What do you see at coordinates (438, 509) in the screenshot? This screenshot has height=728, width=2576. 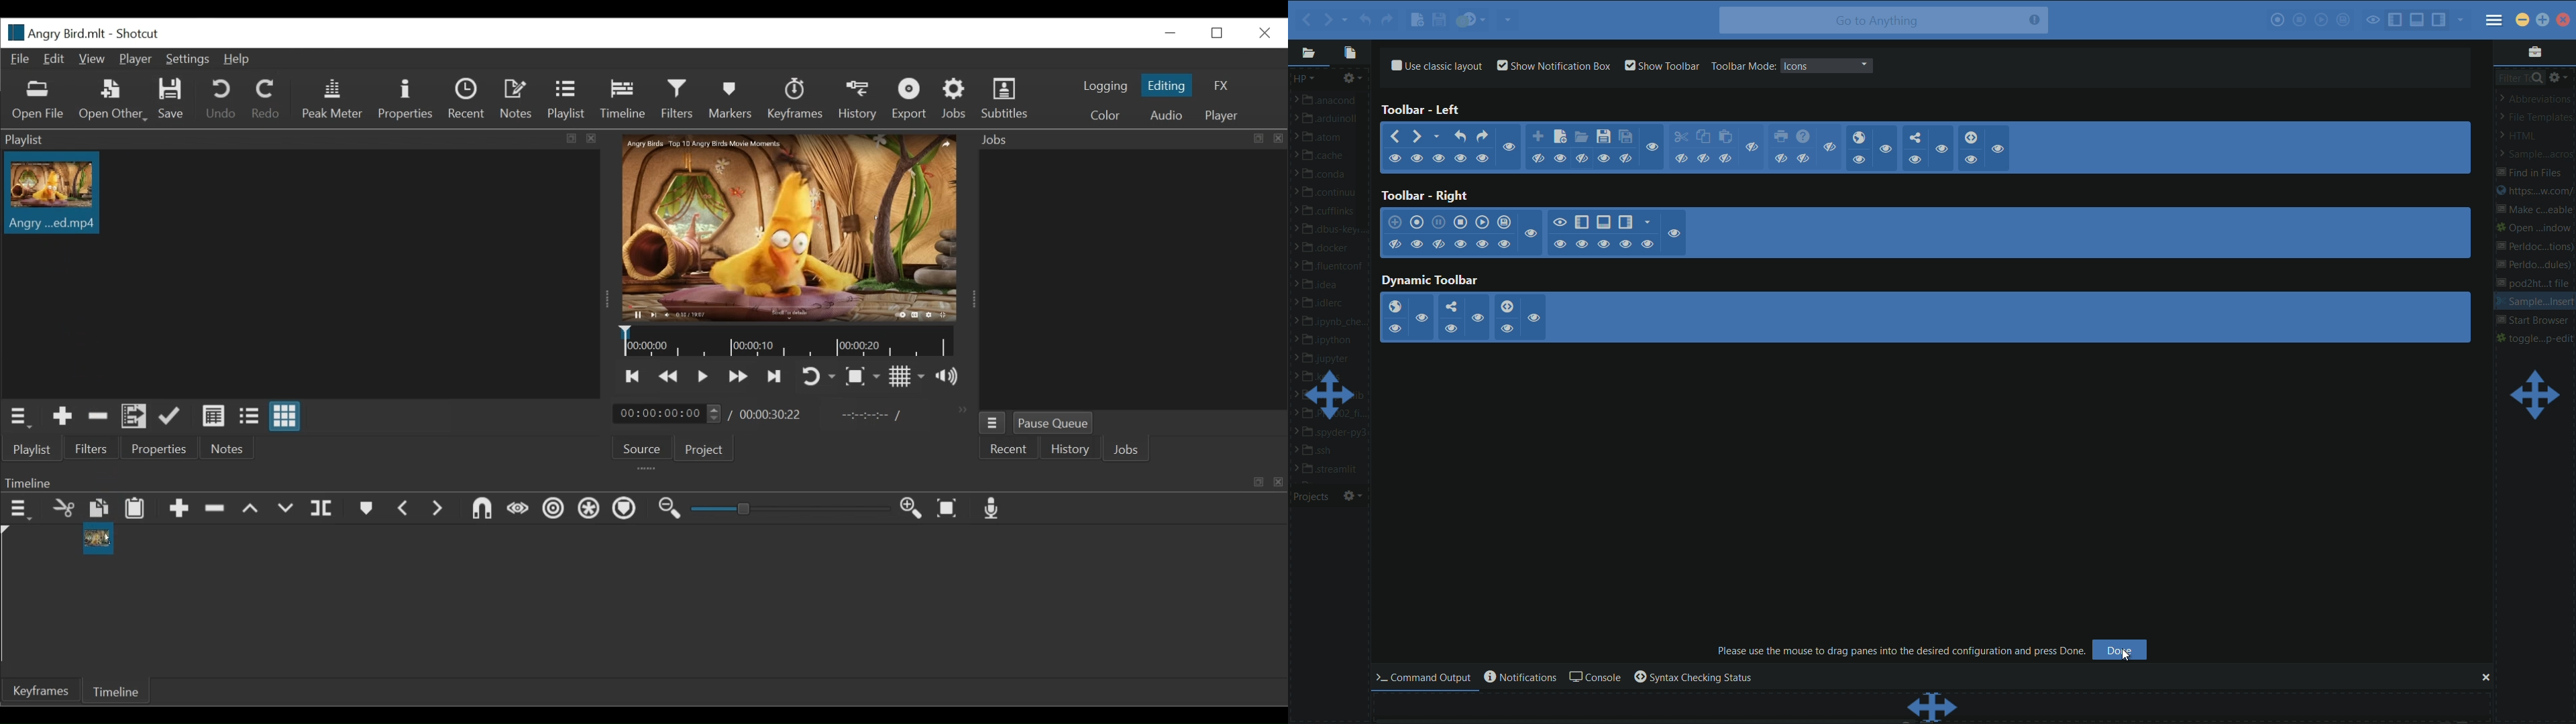 I see `Next marker` at bounding box center [438, 509].